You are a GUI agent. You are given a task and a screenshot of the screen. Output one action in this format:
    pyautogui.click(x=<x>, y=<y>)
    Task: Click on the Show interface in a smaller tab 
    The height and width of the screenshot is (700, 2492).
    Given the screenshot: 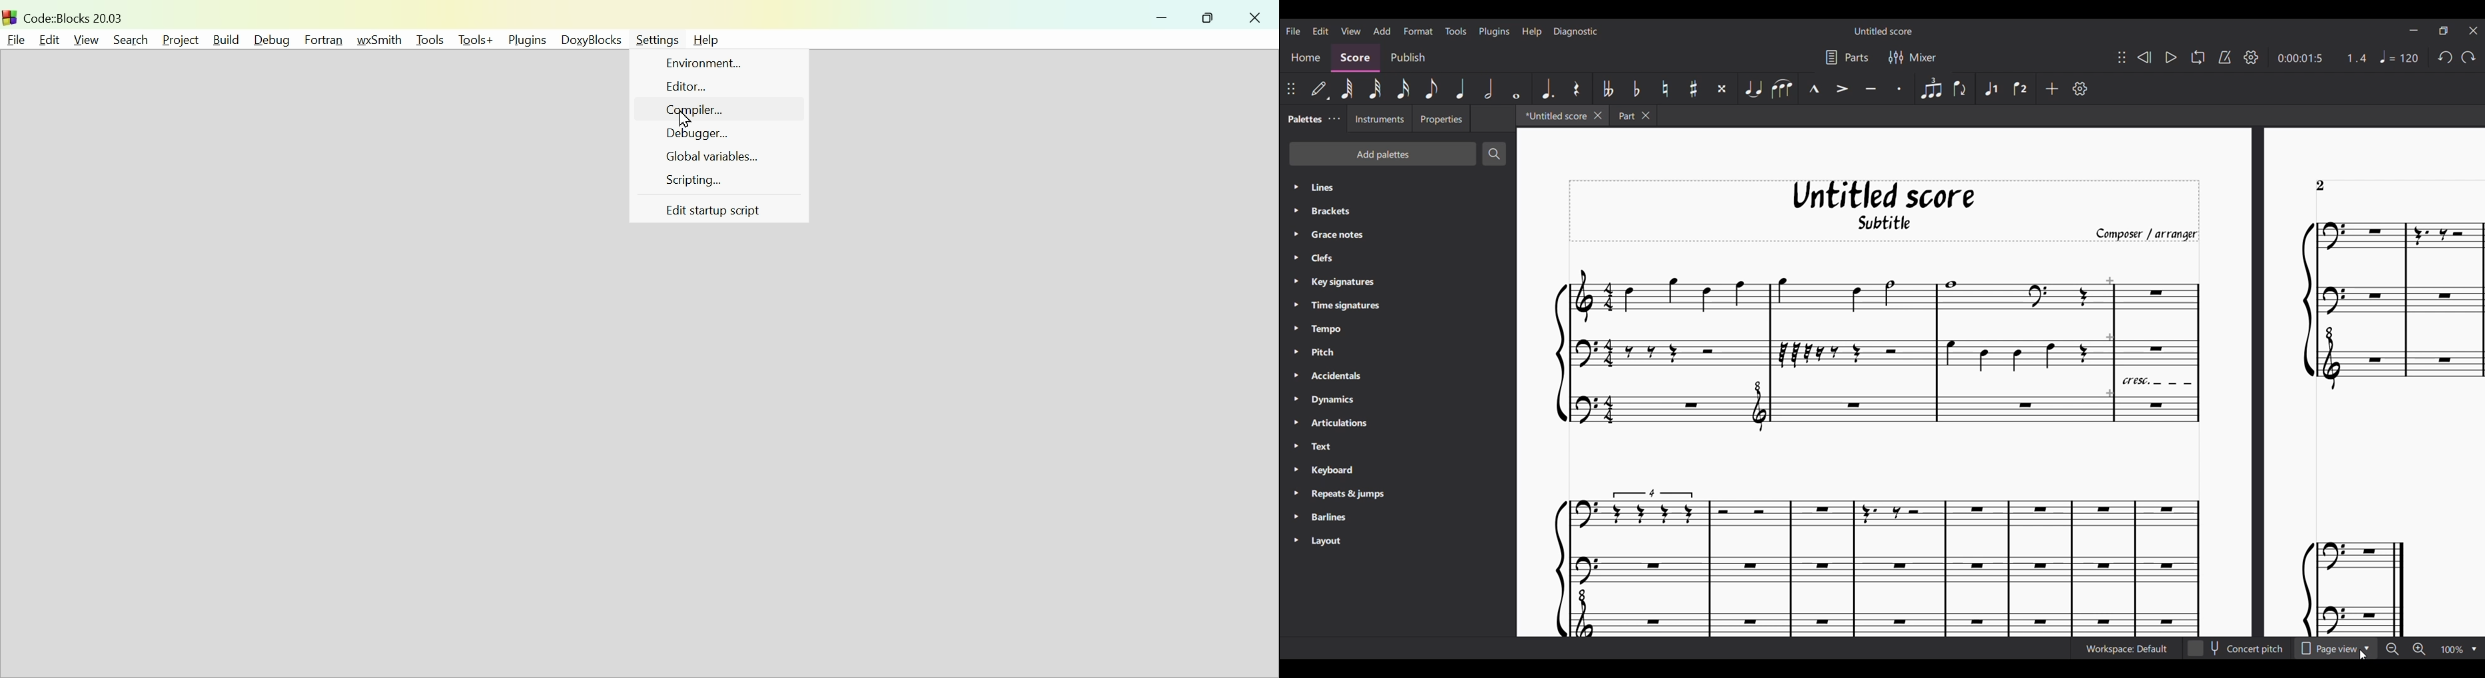 What is the action you would take?
    pyautogui.click(x=2444, y=31)
    